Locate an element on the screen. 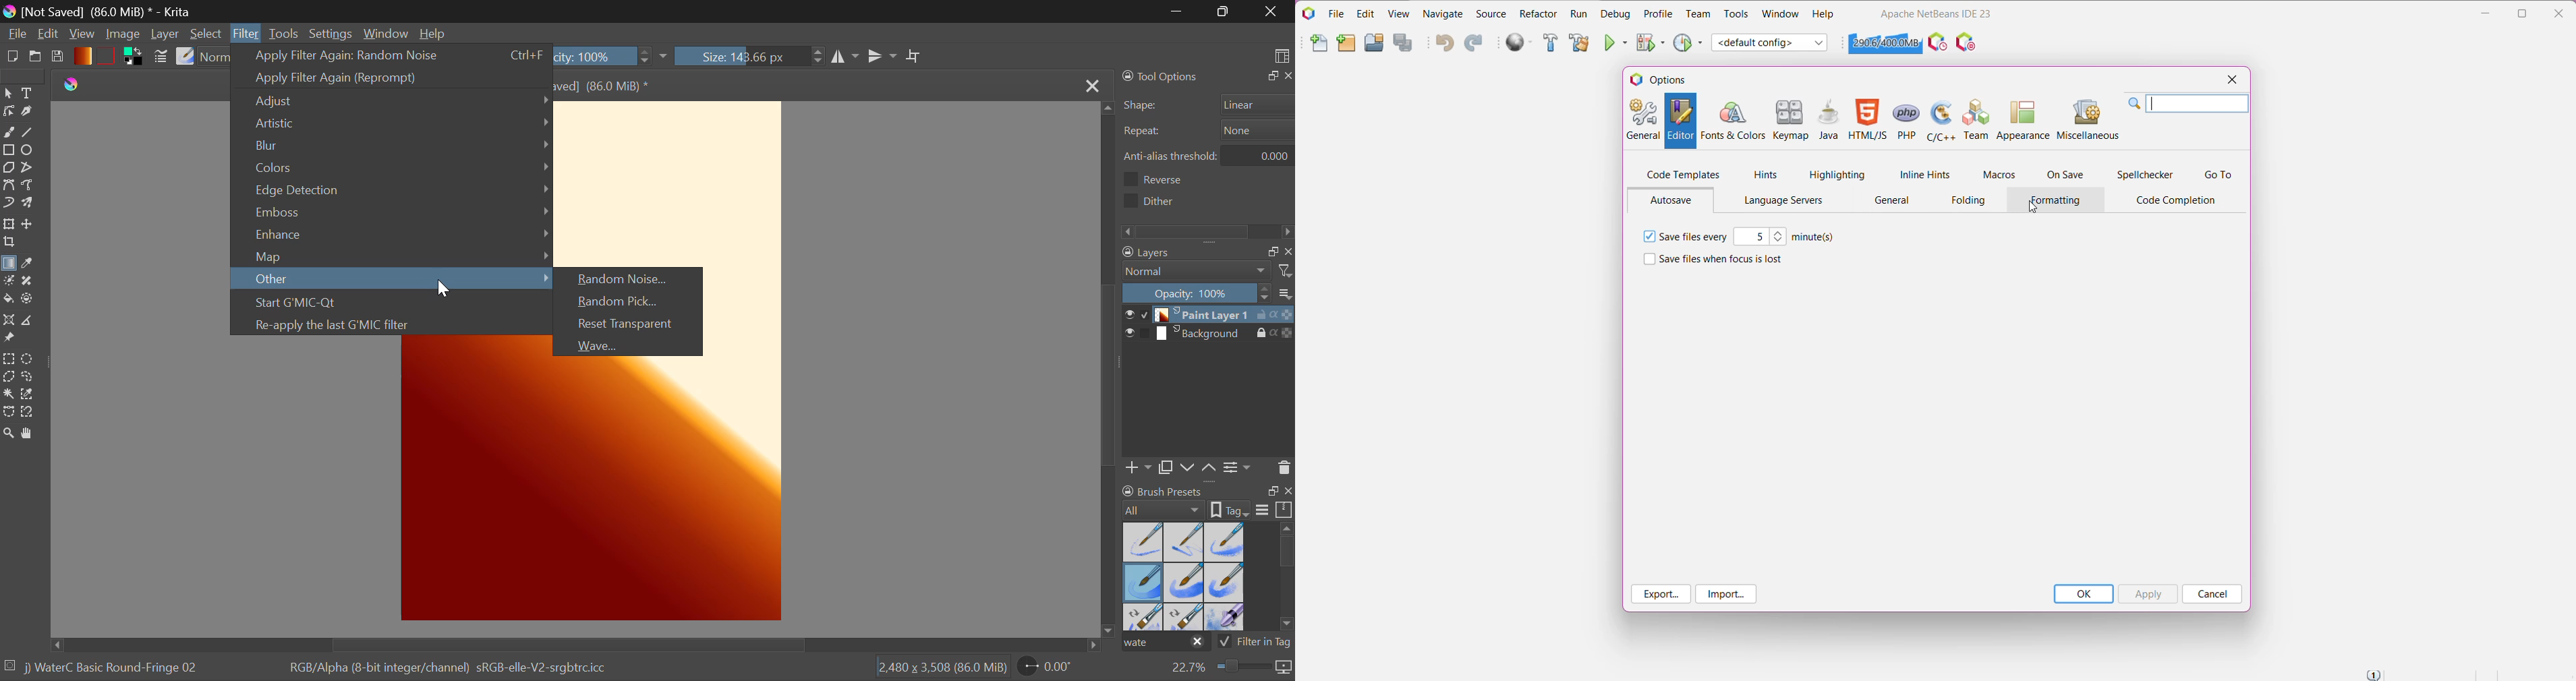  color scale is located at coordinates (1287, 335).